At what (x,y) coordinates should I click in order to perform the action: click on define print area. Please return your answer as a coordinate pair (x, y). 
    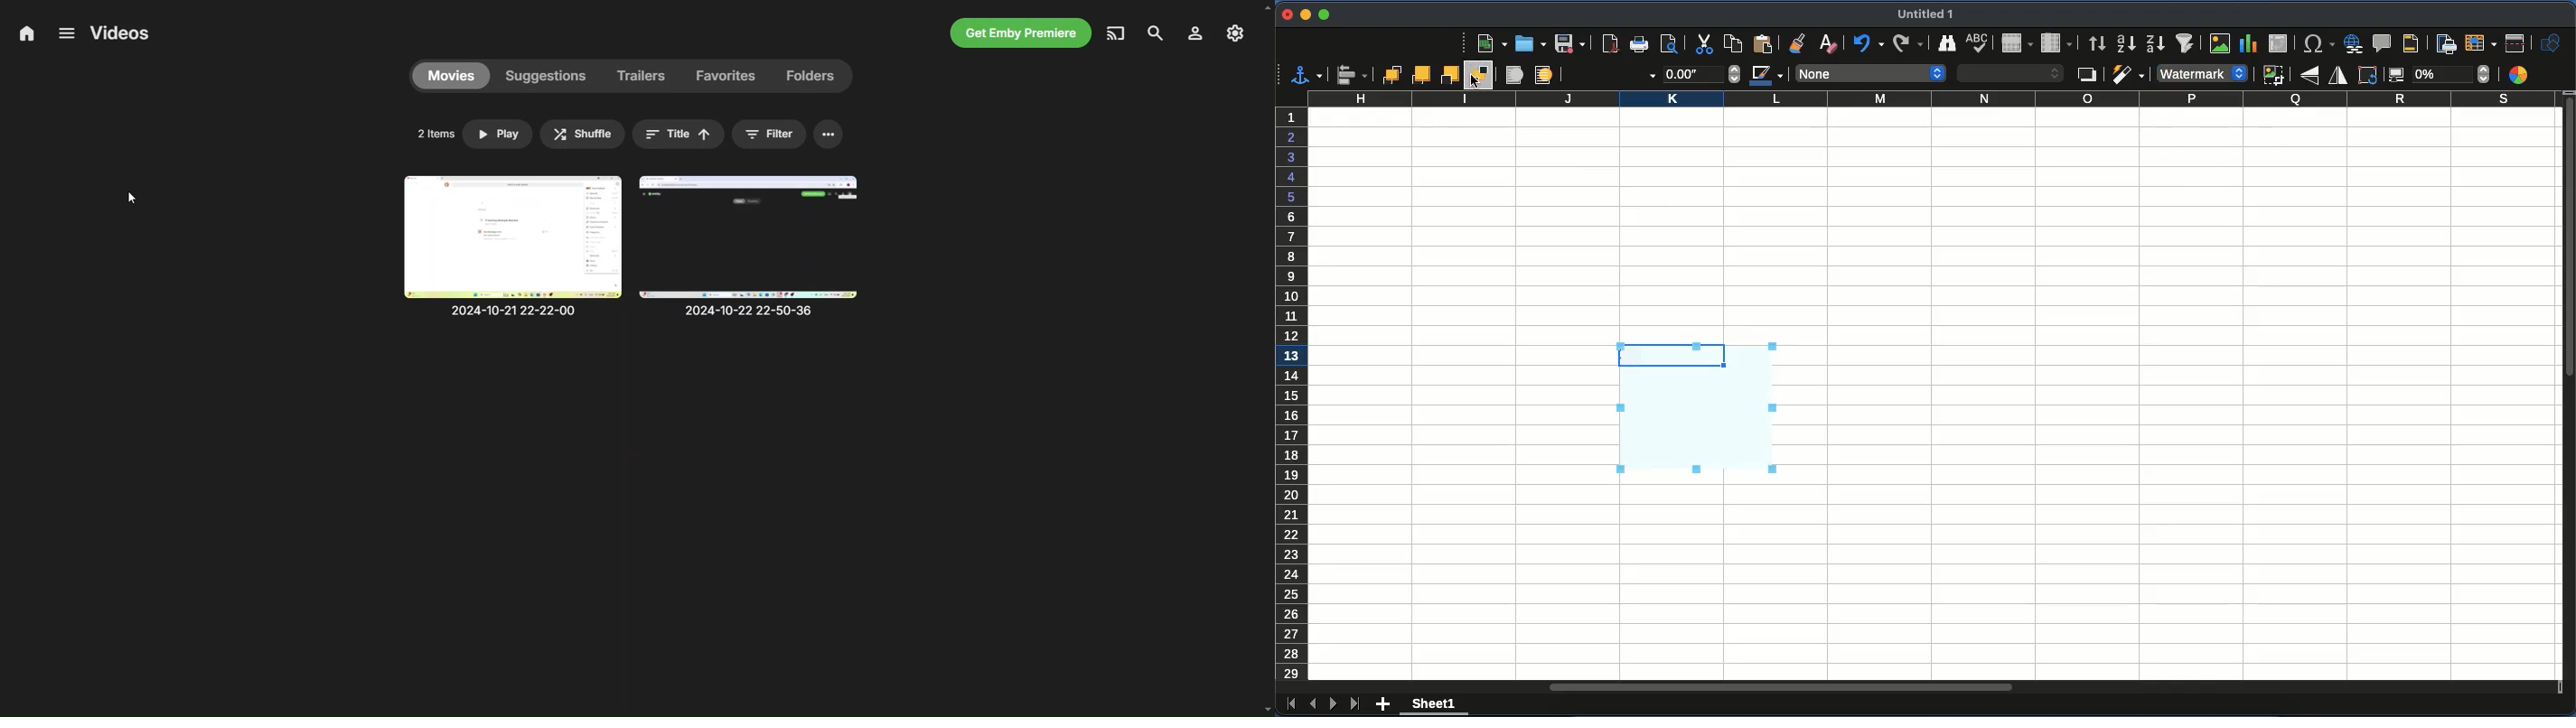
    Looking at the image, I should click on (2447, 44).